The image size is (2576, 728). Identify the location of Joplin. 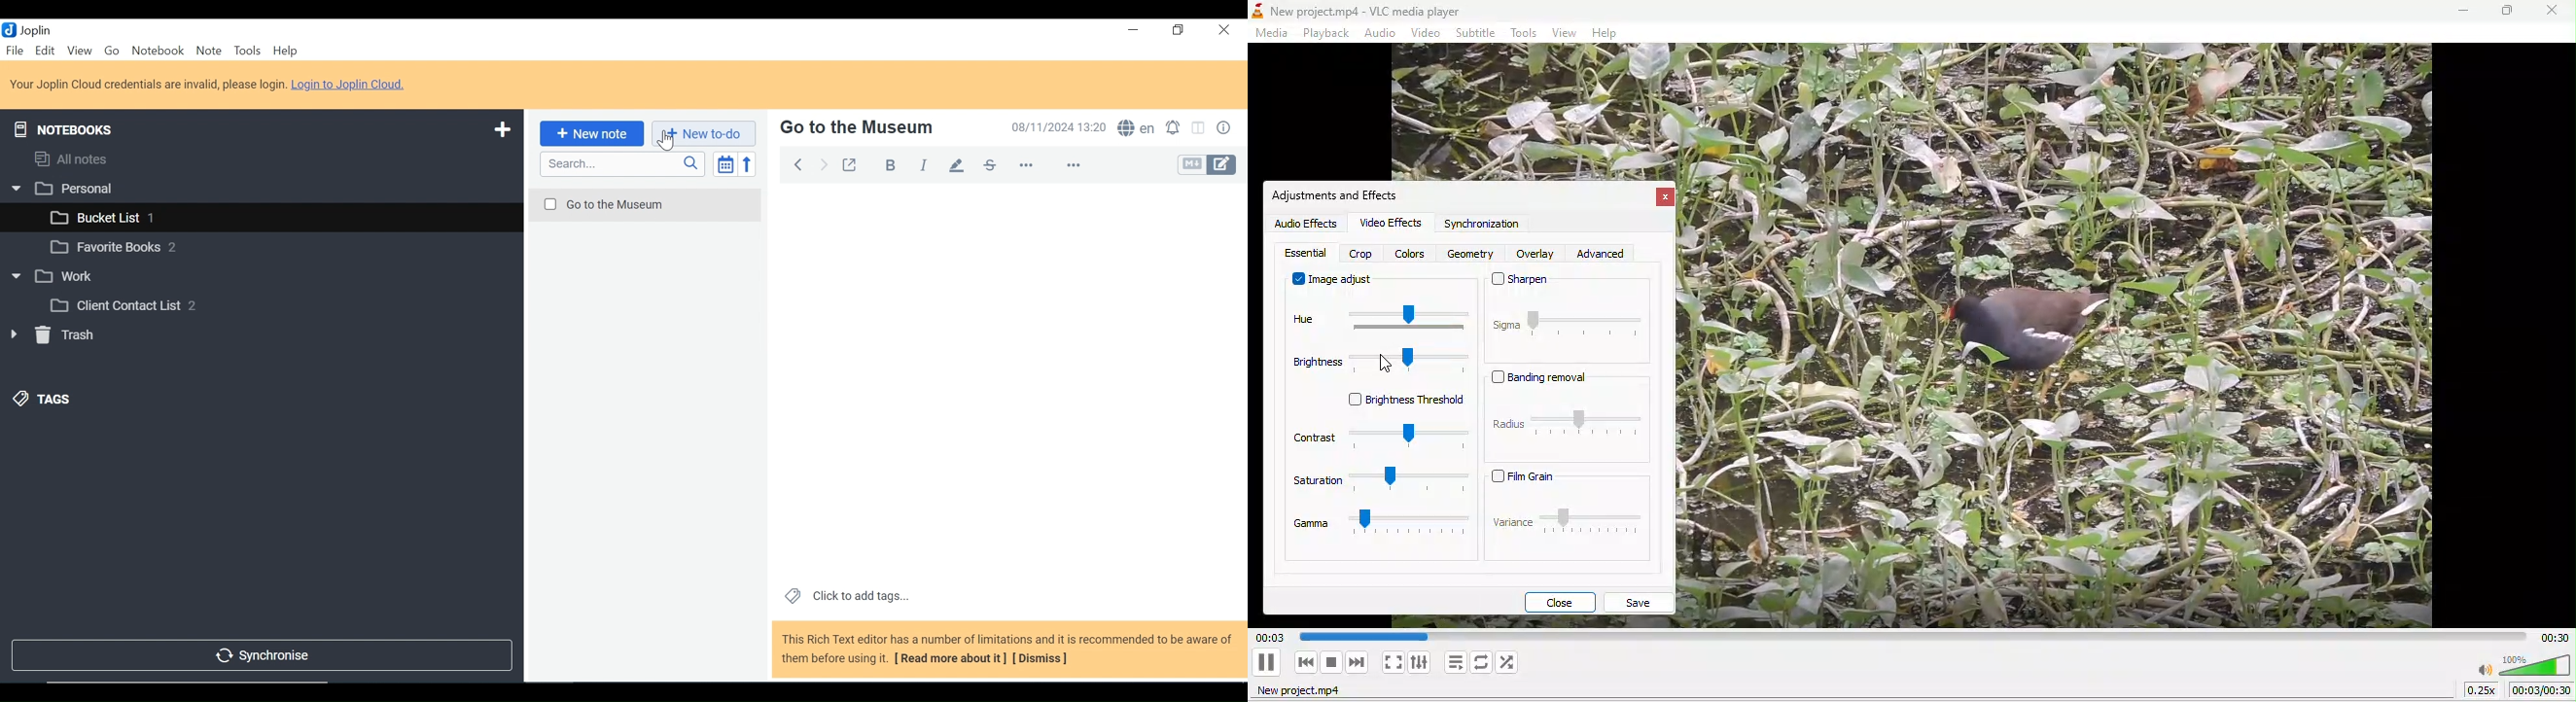
(37, 30).